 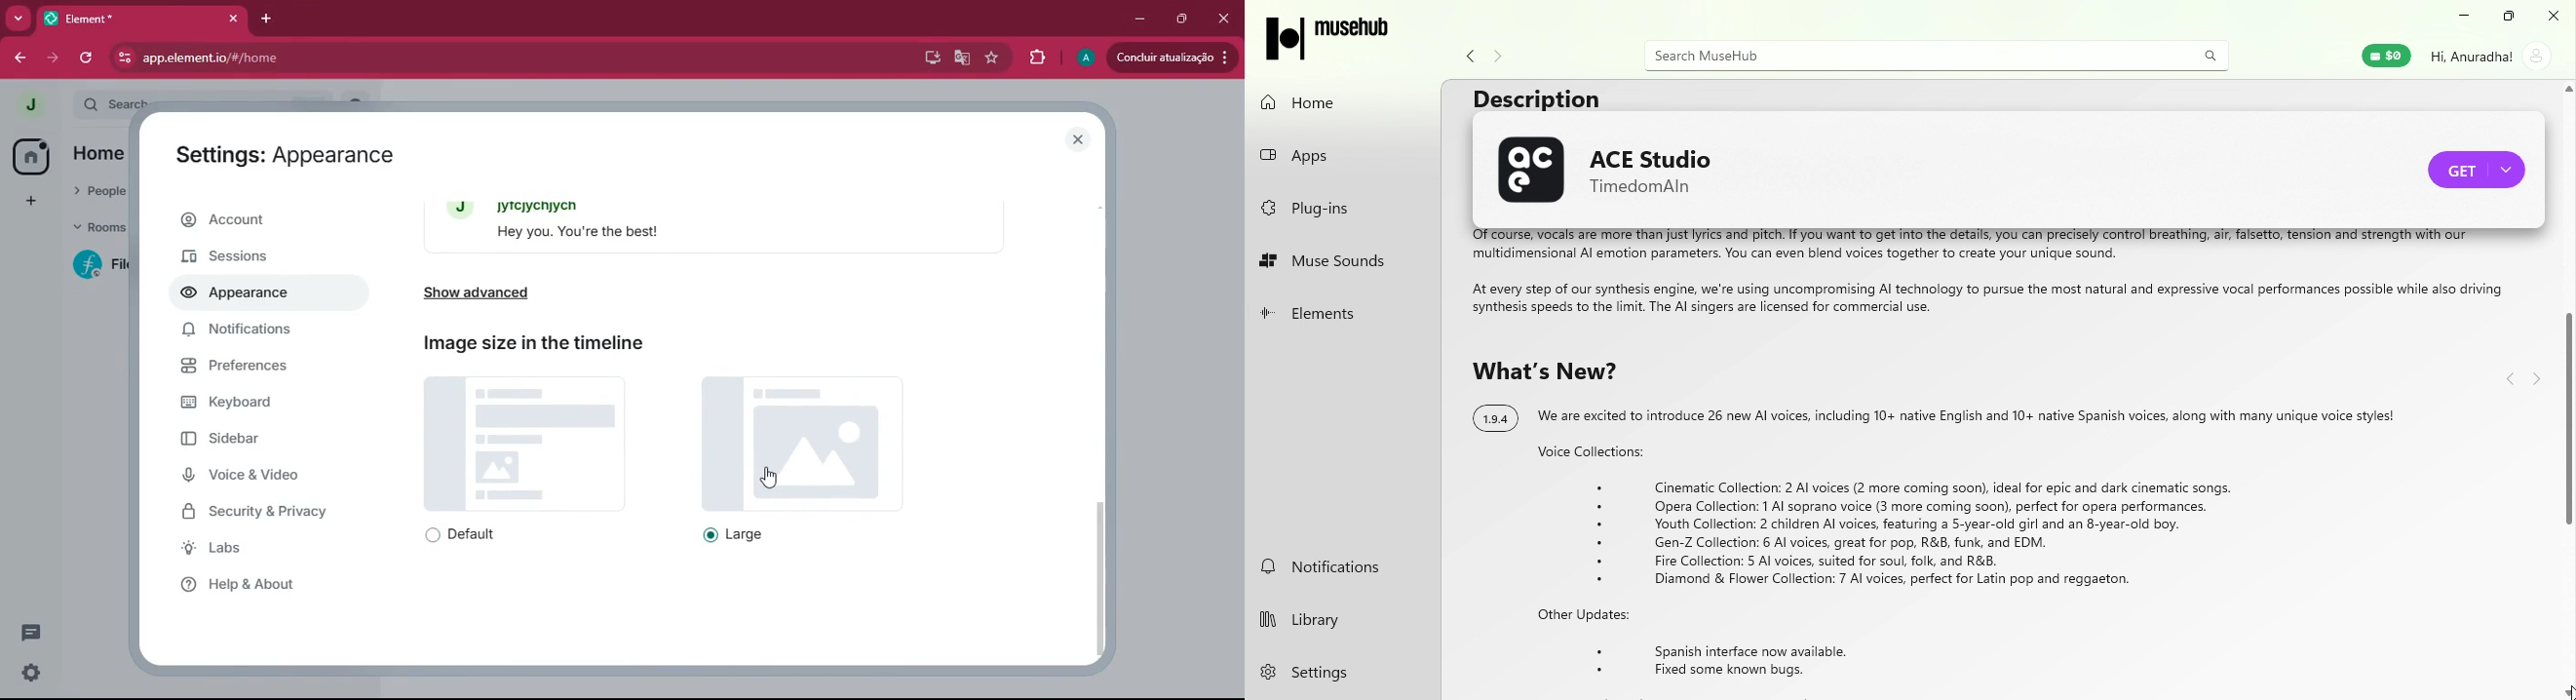 I want to click on forward, so click(x=56, y=58).